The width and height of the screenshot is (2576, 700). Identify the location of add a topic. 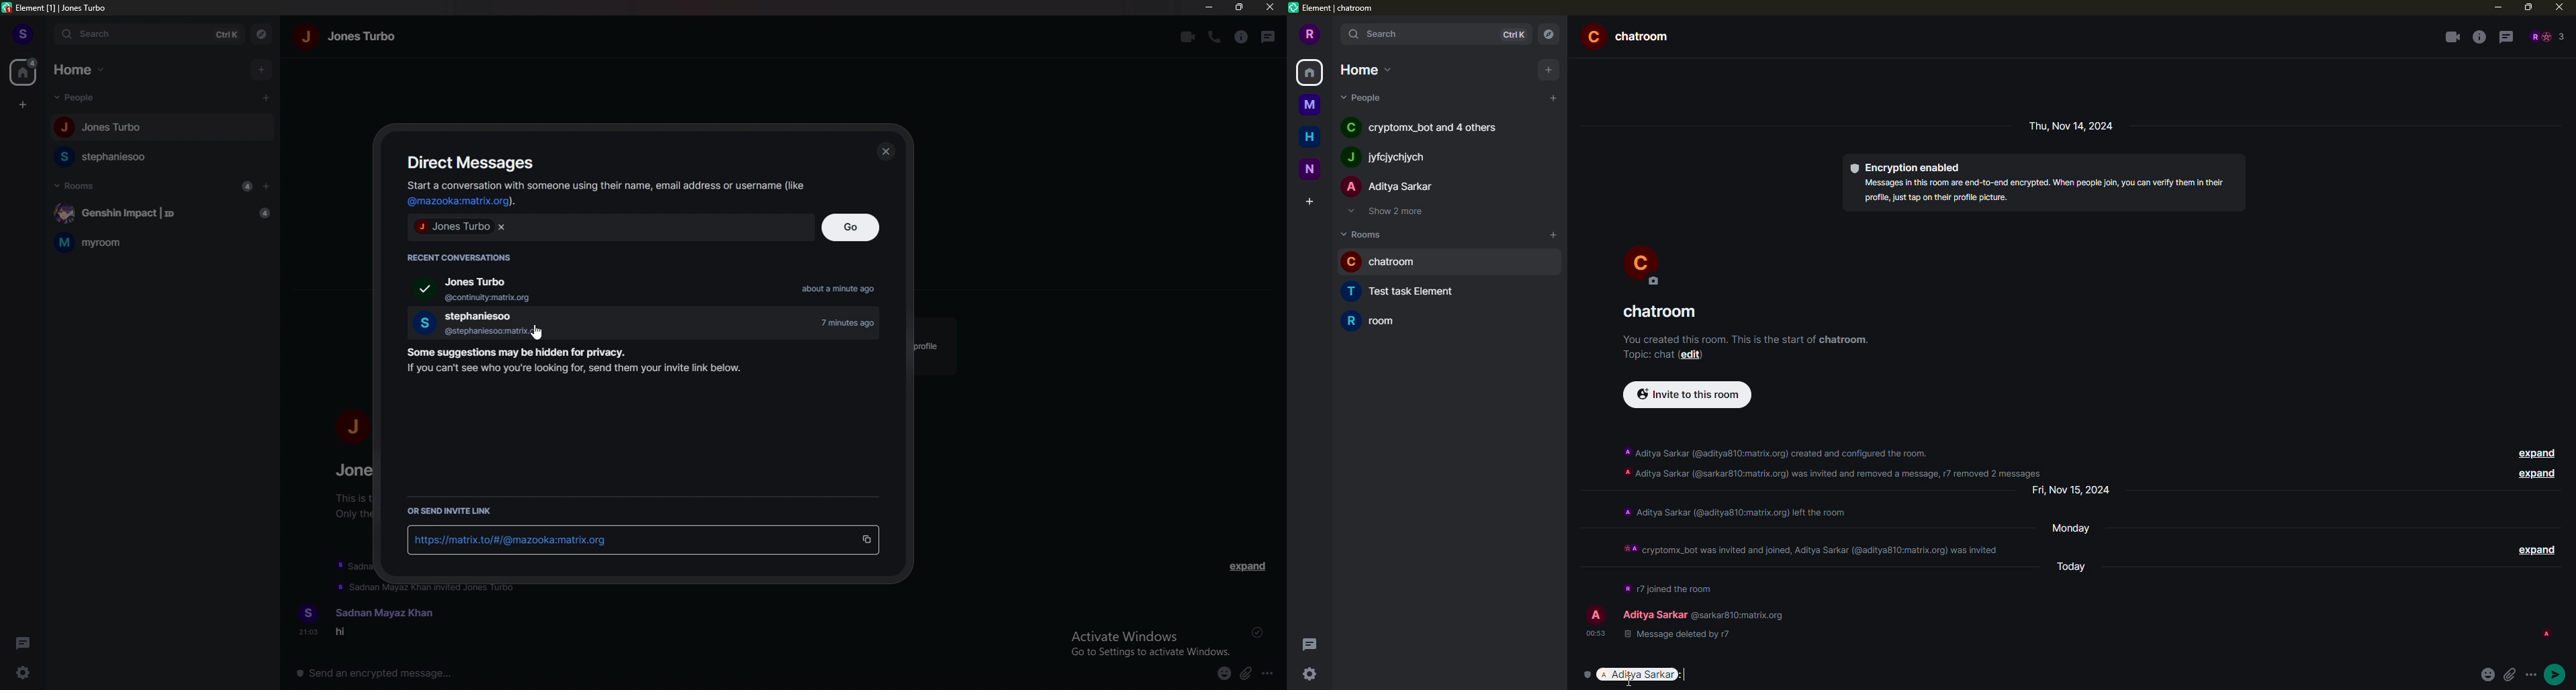
(1644, 354).